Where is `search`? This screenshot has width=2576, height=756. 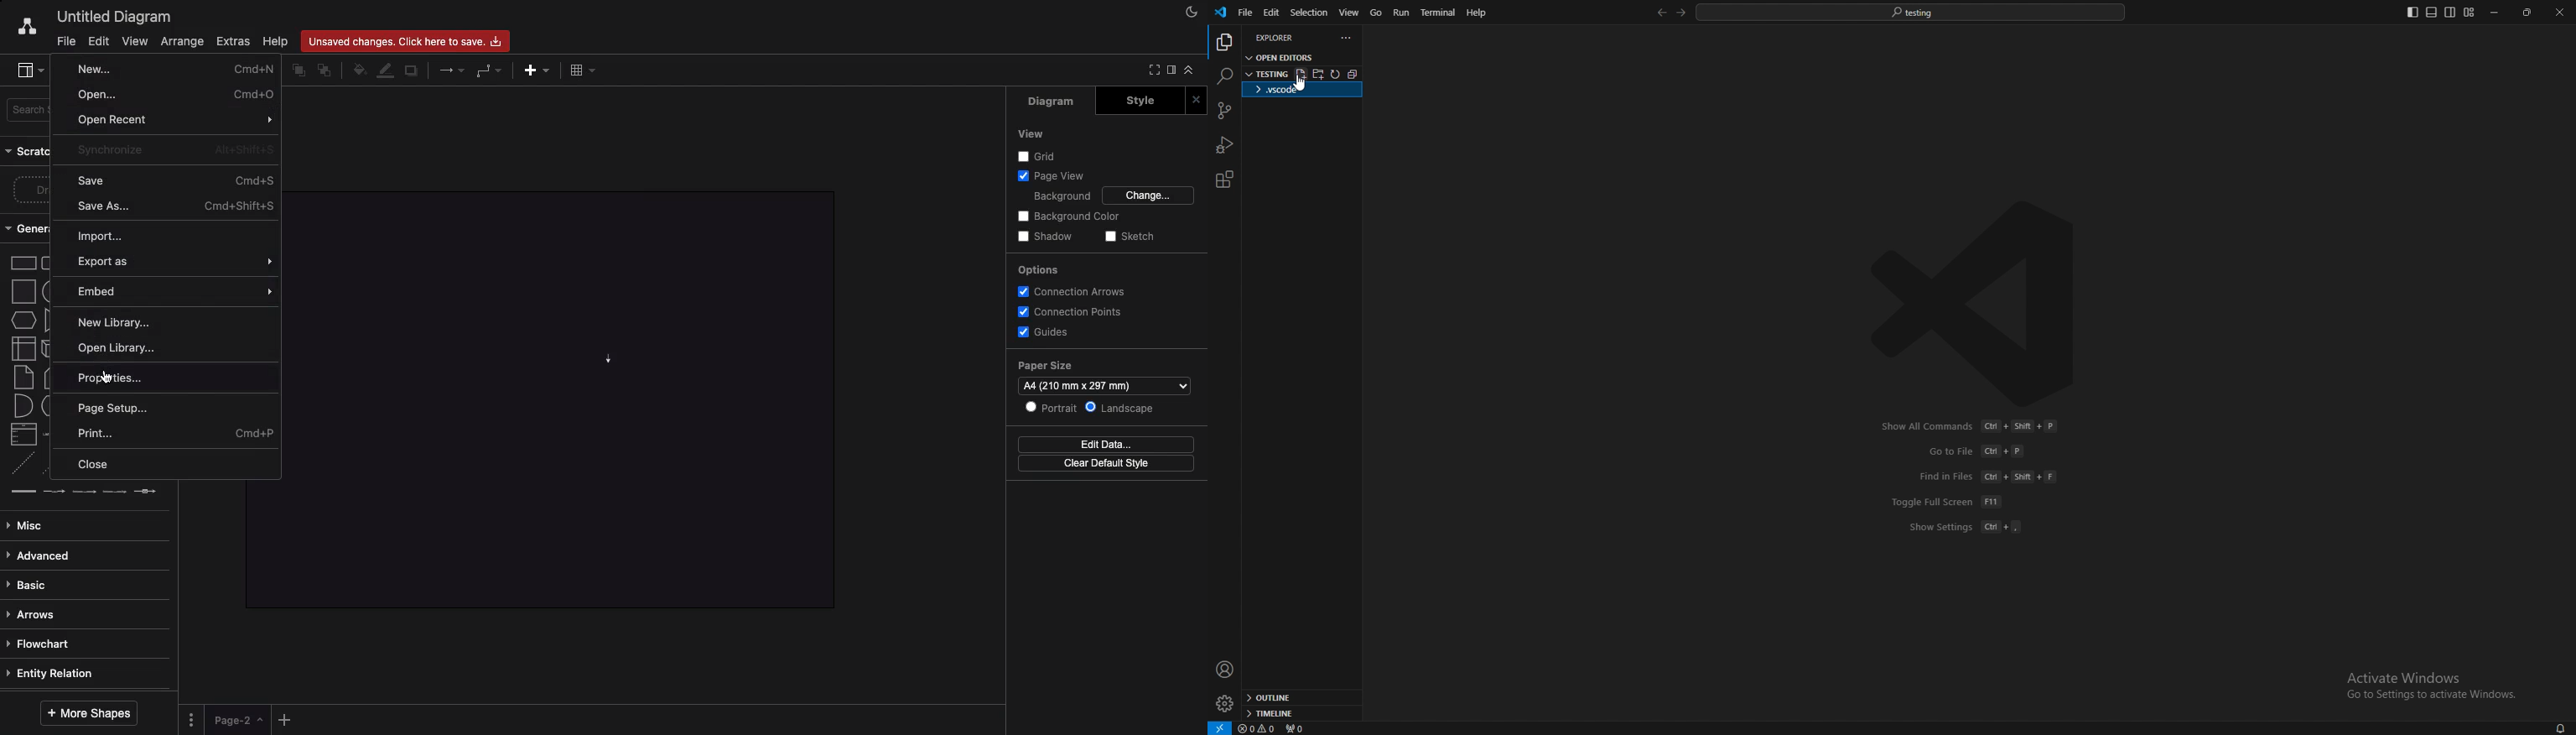 search is located at coordinates (1224, 76).